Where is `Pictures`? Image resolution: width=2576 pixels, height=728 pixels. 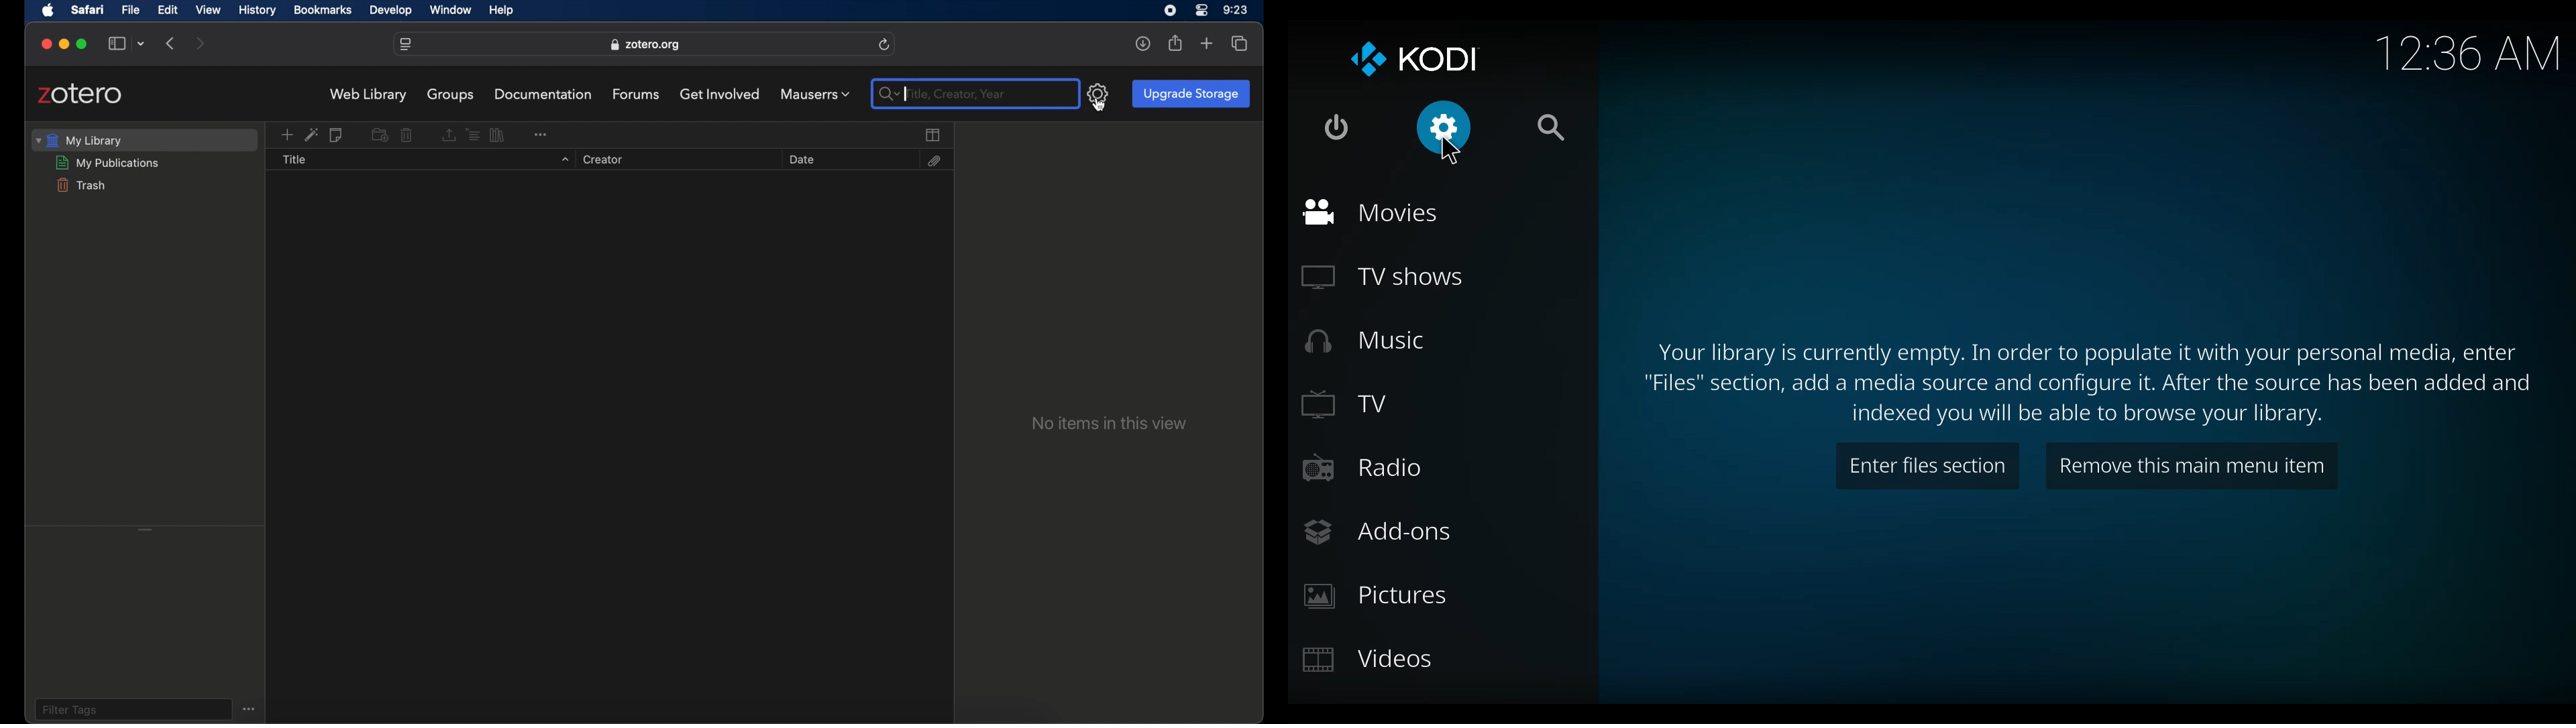
Pictures is located at coordinates (1375, 595).